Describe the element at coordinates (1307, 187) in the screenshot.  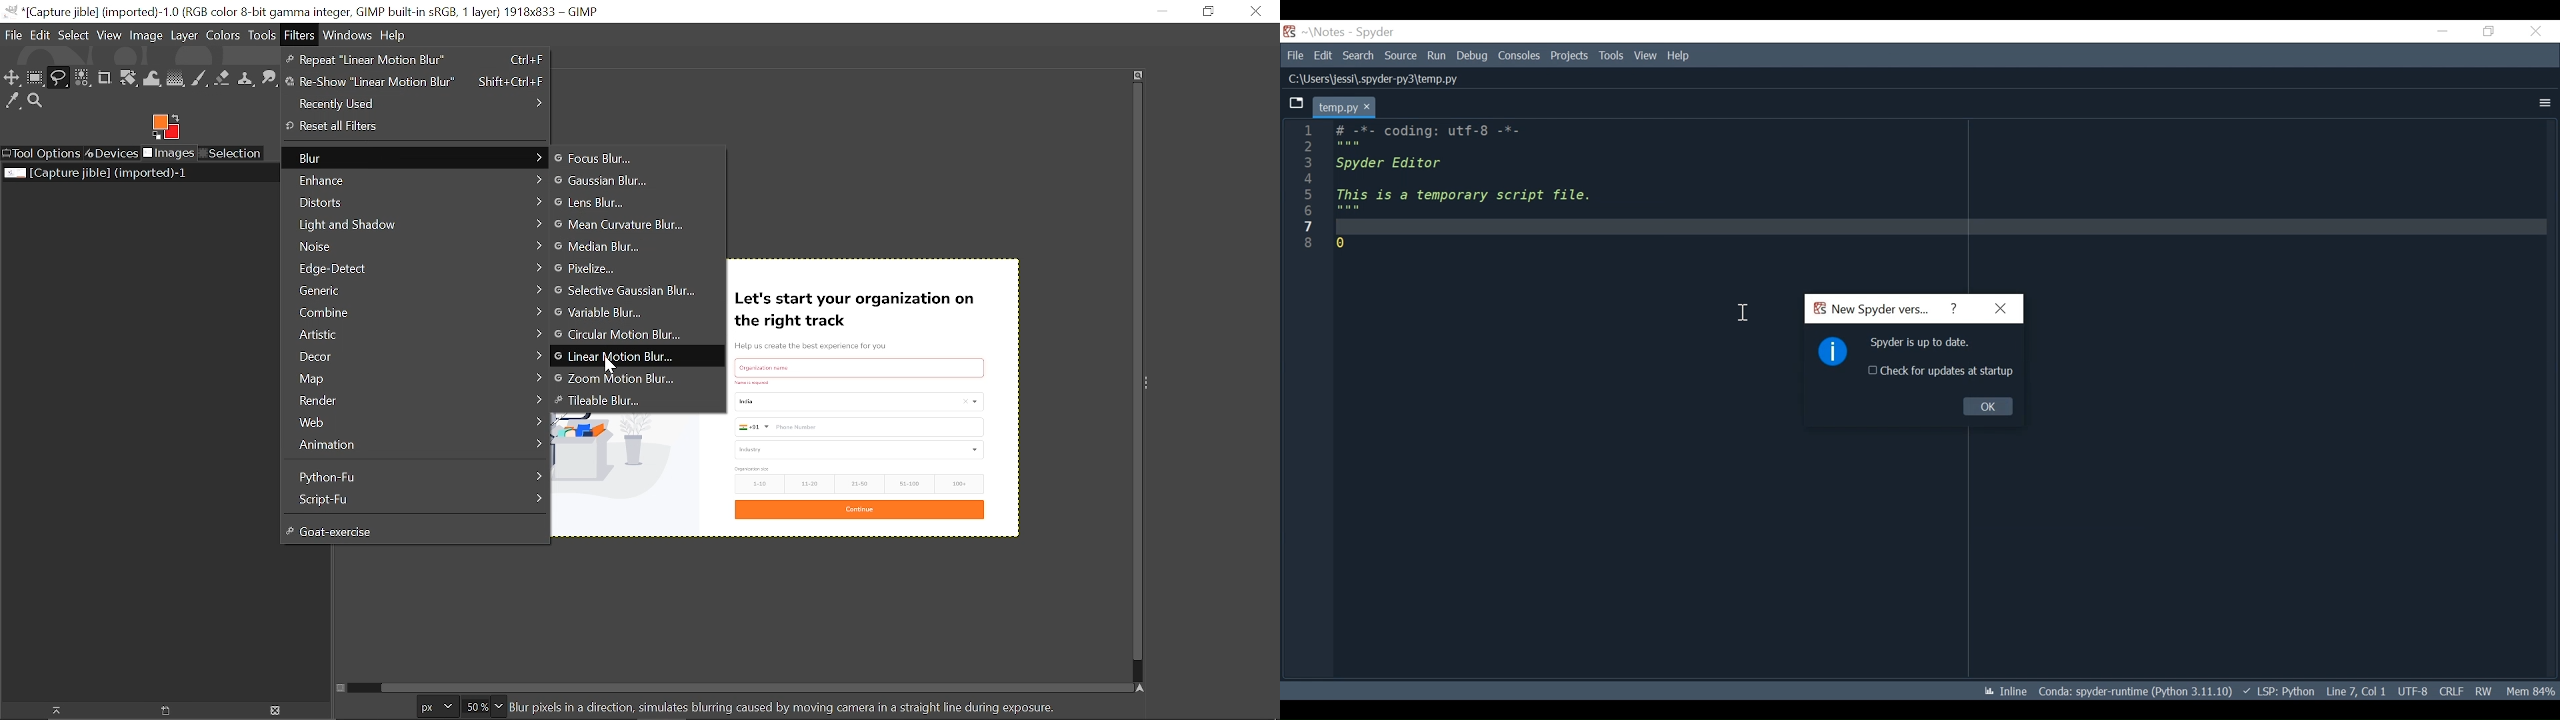
I see `line number` at that location.